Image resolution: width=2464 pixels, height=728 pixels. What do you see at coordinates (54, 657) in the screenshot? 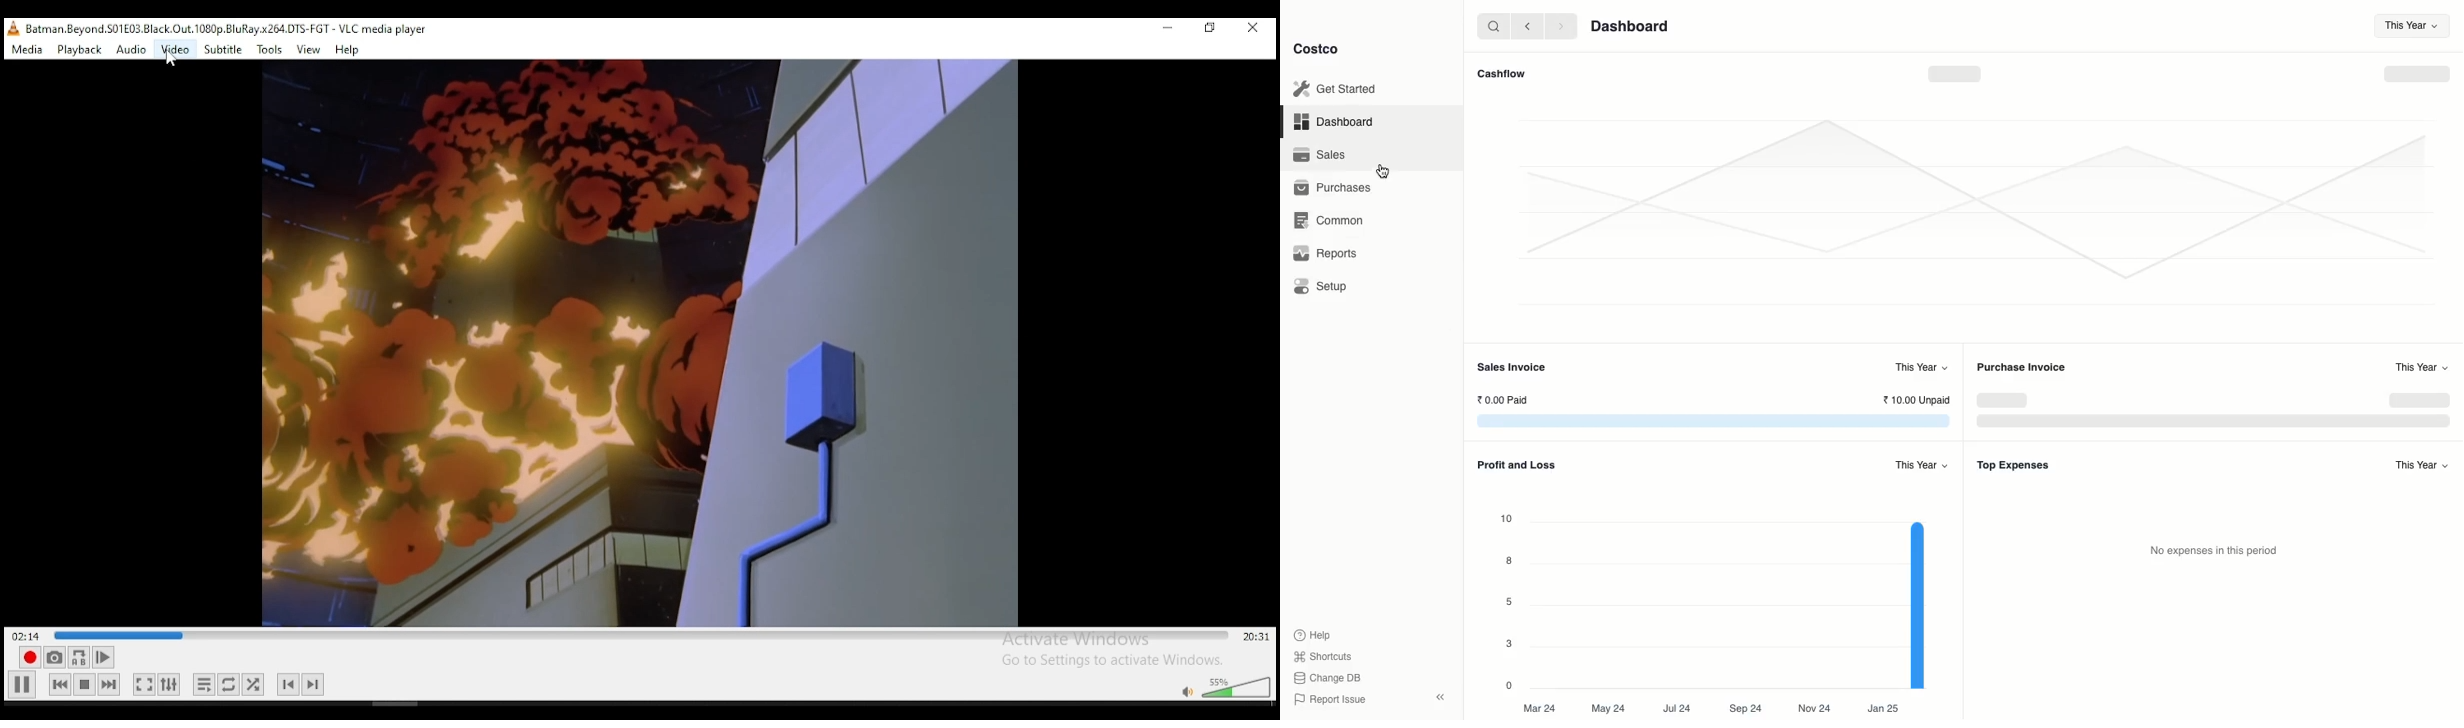
I see `take a snapshot` at bounding box center [54, 657].